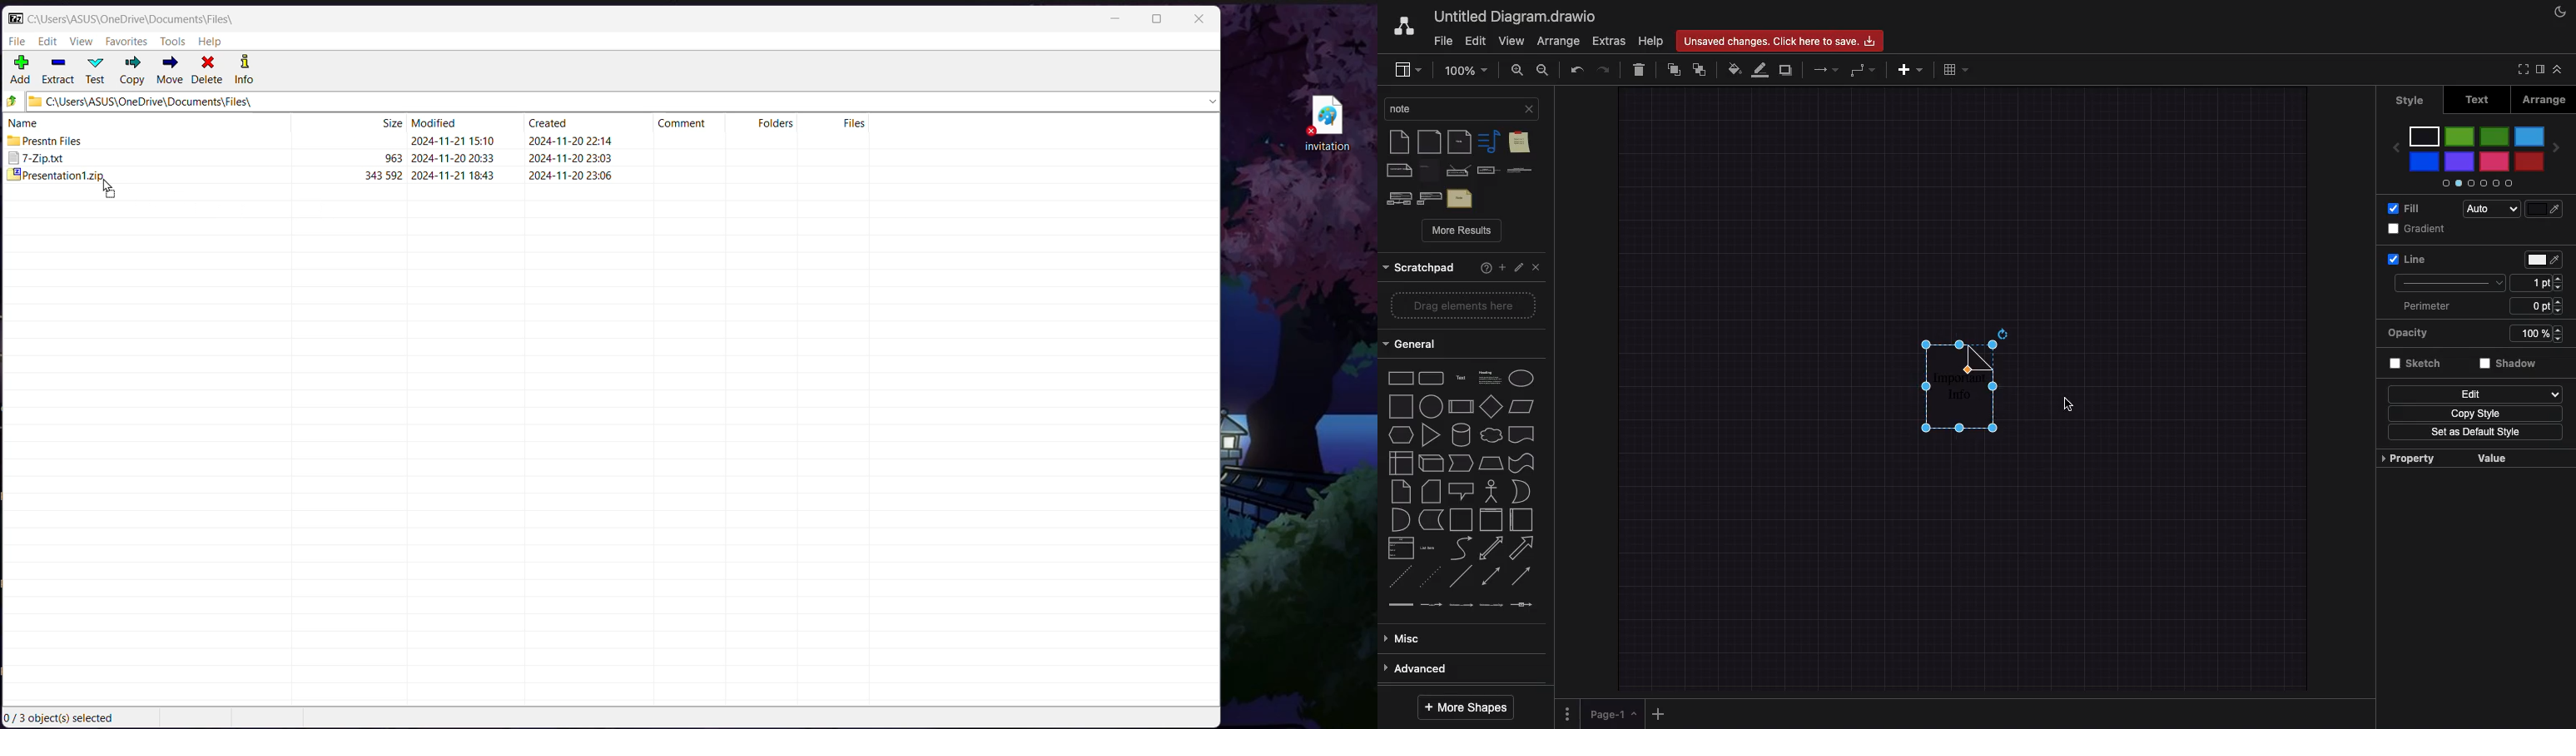 The width and height of the screenshot is (2576, 756). Describe the element at coordinates (11, 101) in the screenshot. I see `Move Up one level` at that location.